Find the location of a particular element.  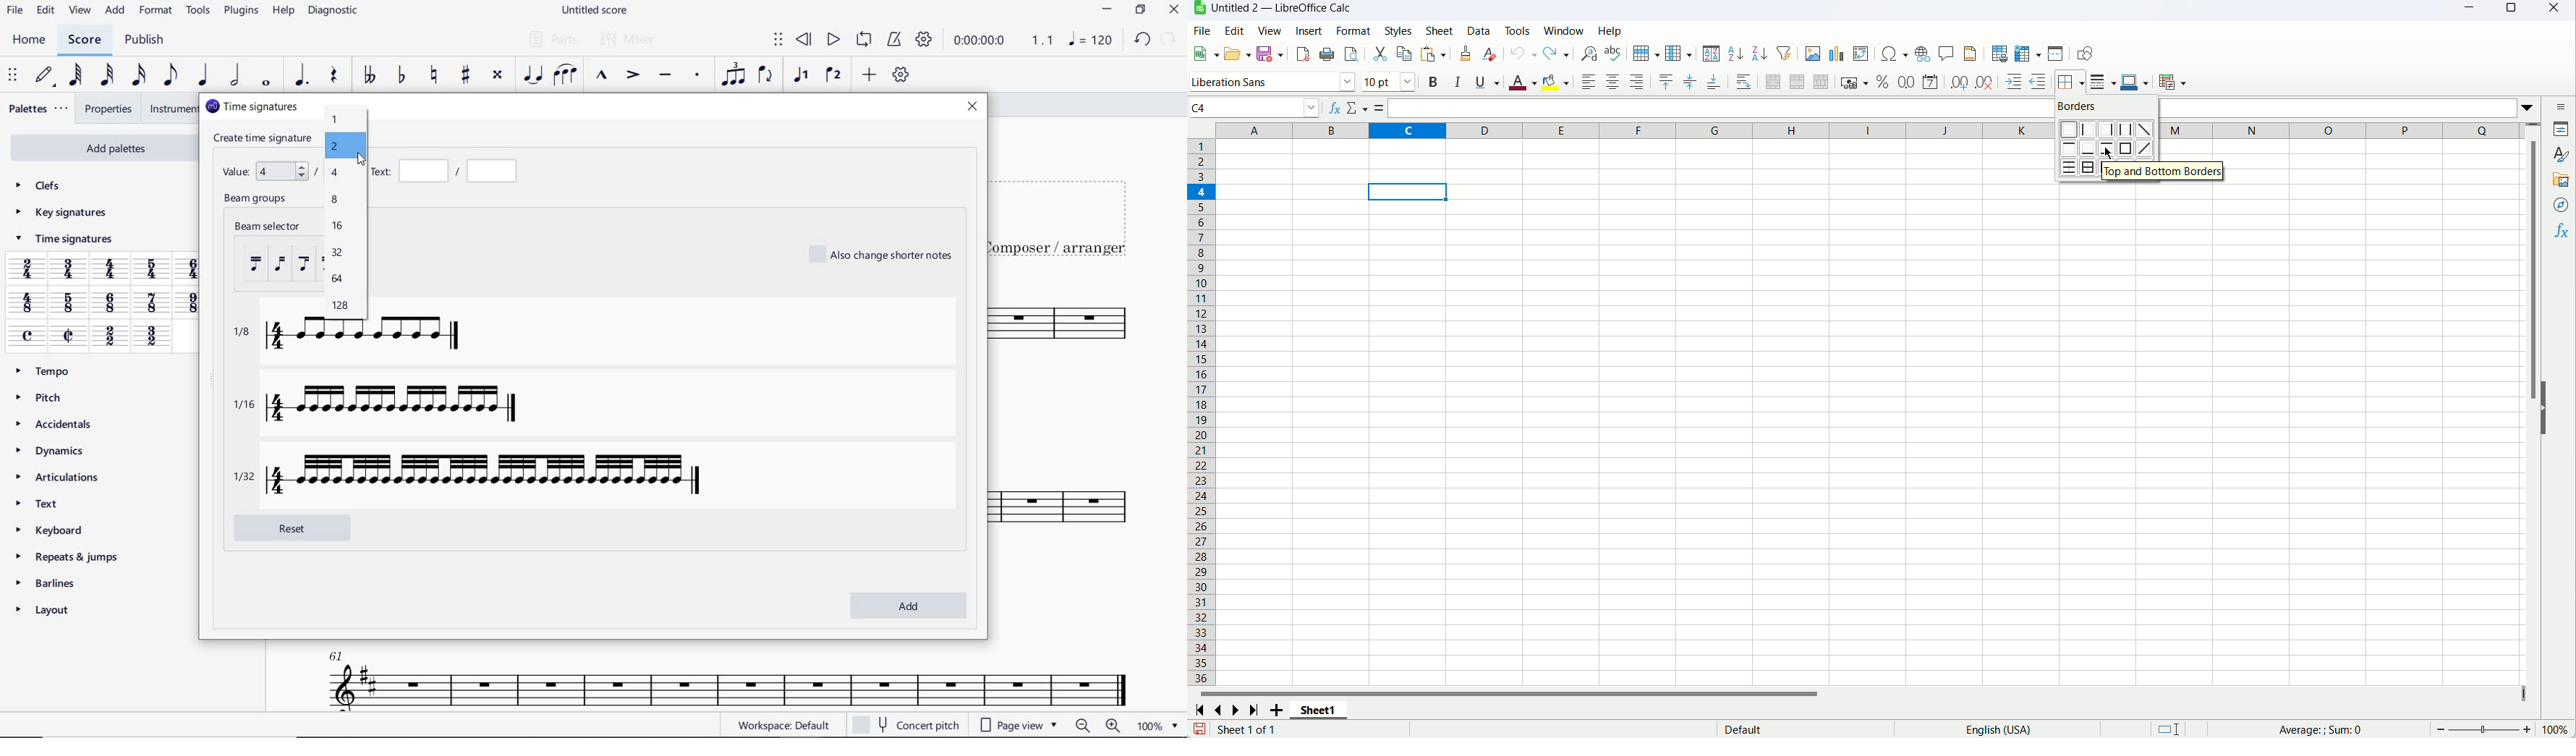

Print is located at coordinates (1330, 54).